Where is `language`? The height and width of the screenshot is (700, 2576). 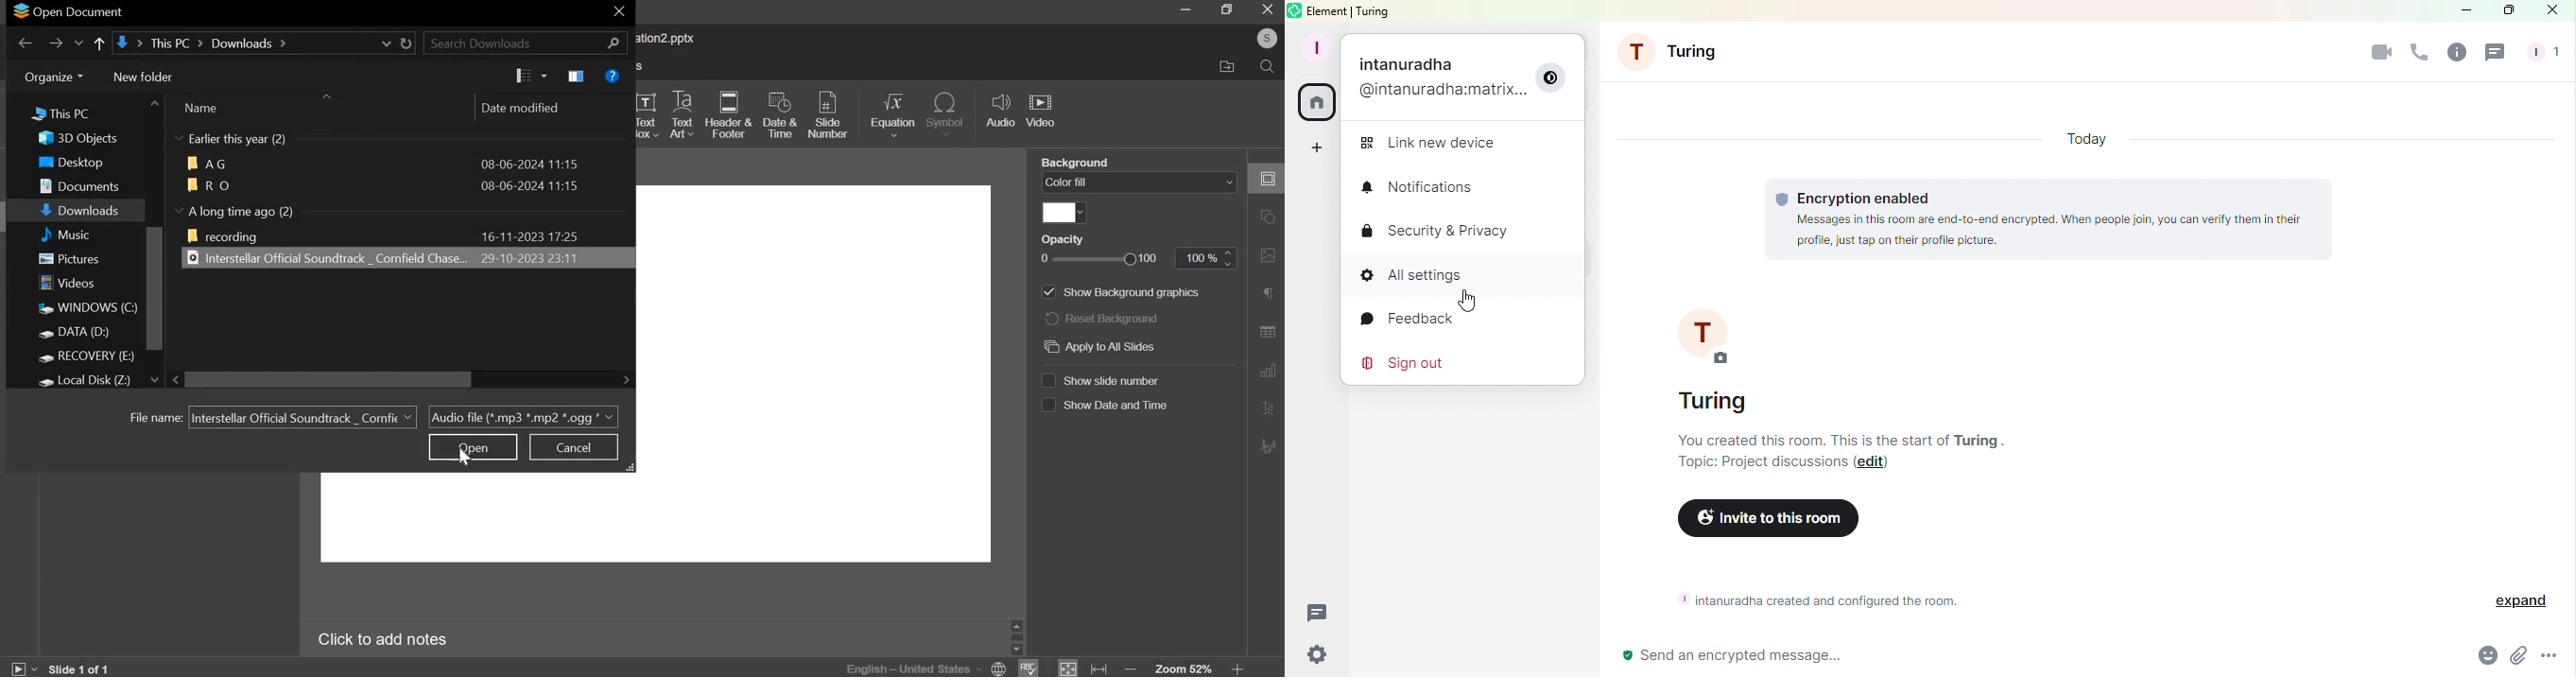 language is located at coordinates (924, 668).